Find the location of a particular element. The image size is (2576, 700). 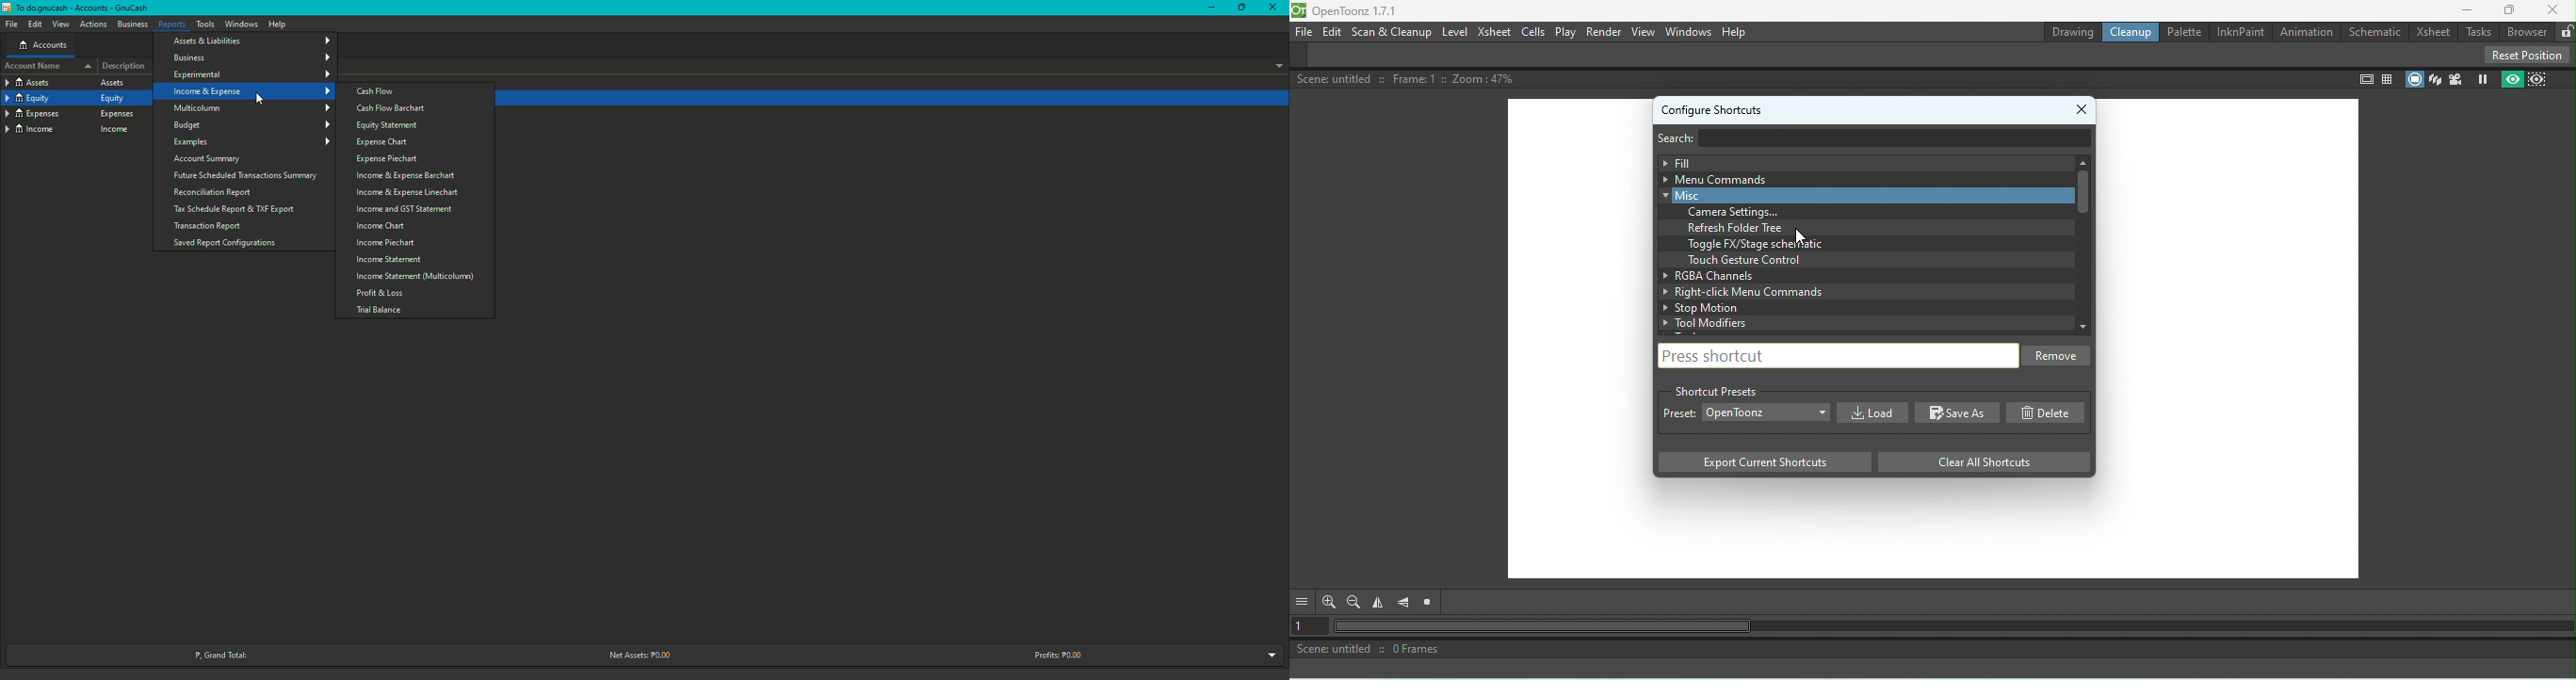

Income and Expense Linechart is located at coordinates (409, 193).